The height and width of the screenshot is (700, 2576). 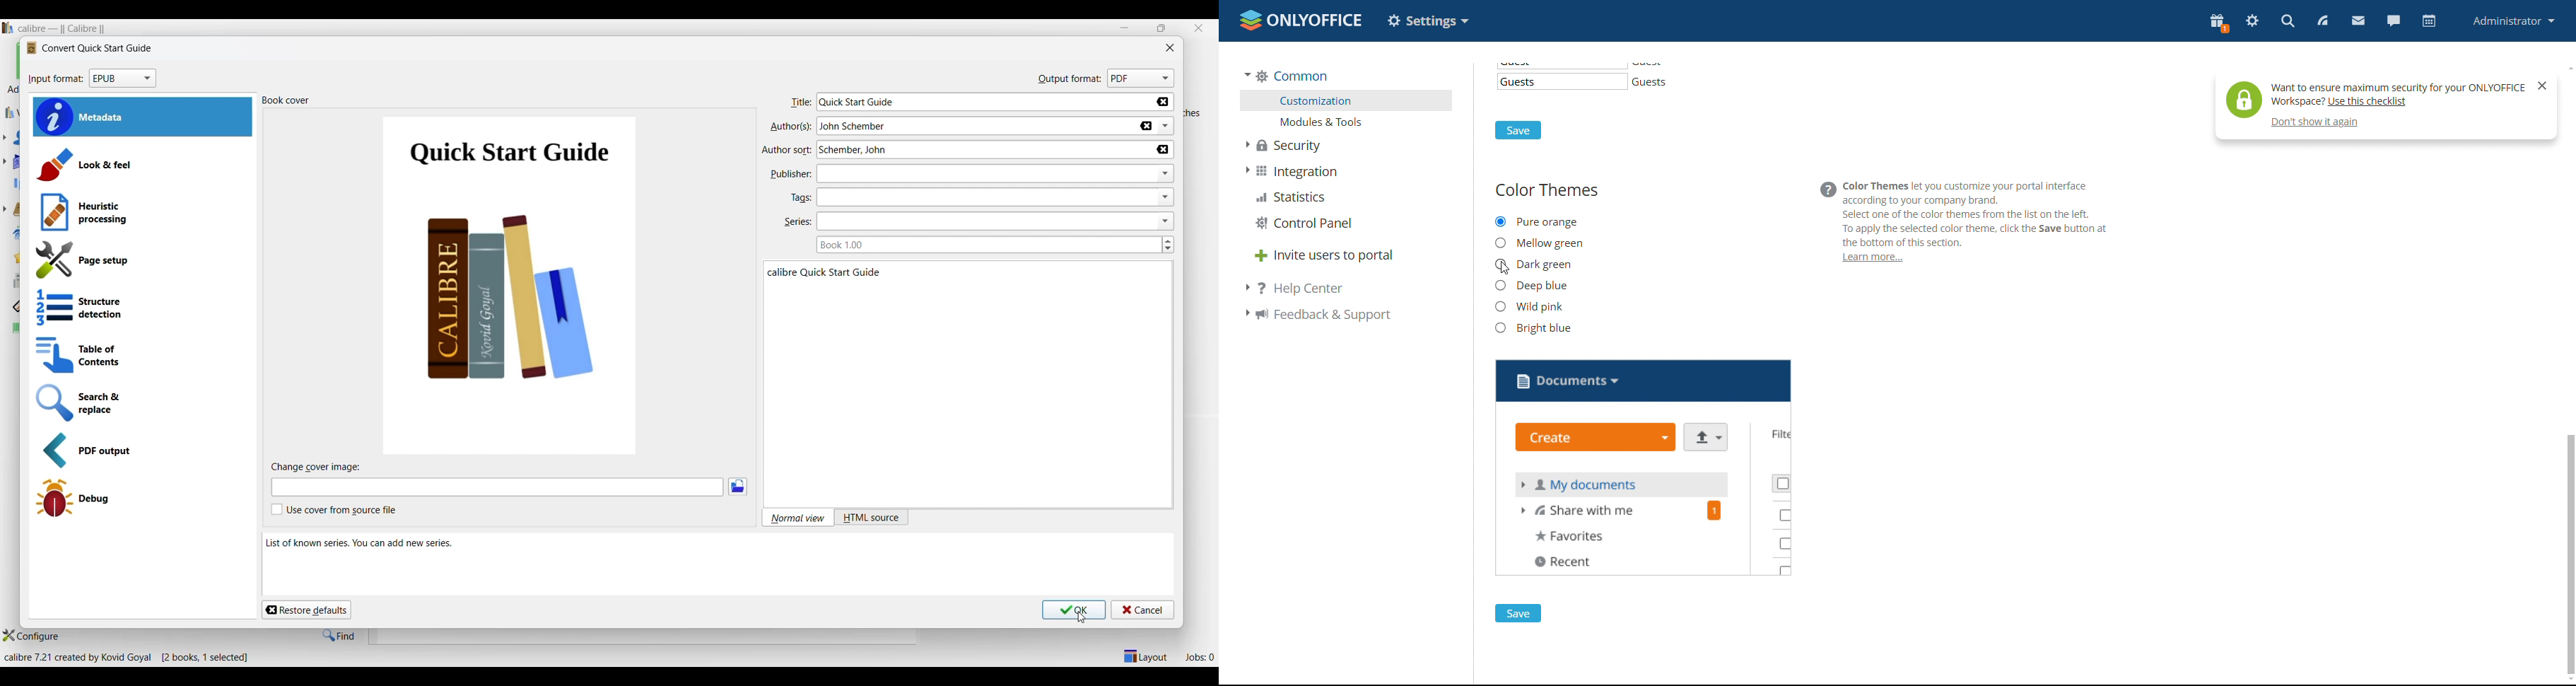 I want to click on Metadata, so click(x=142, y=117).